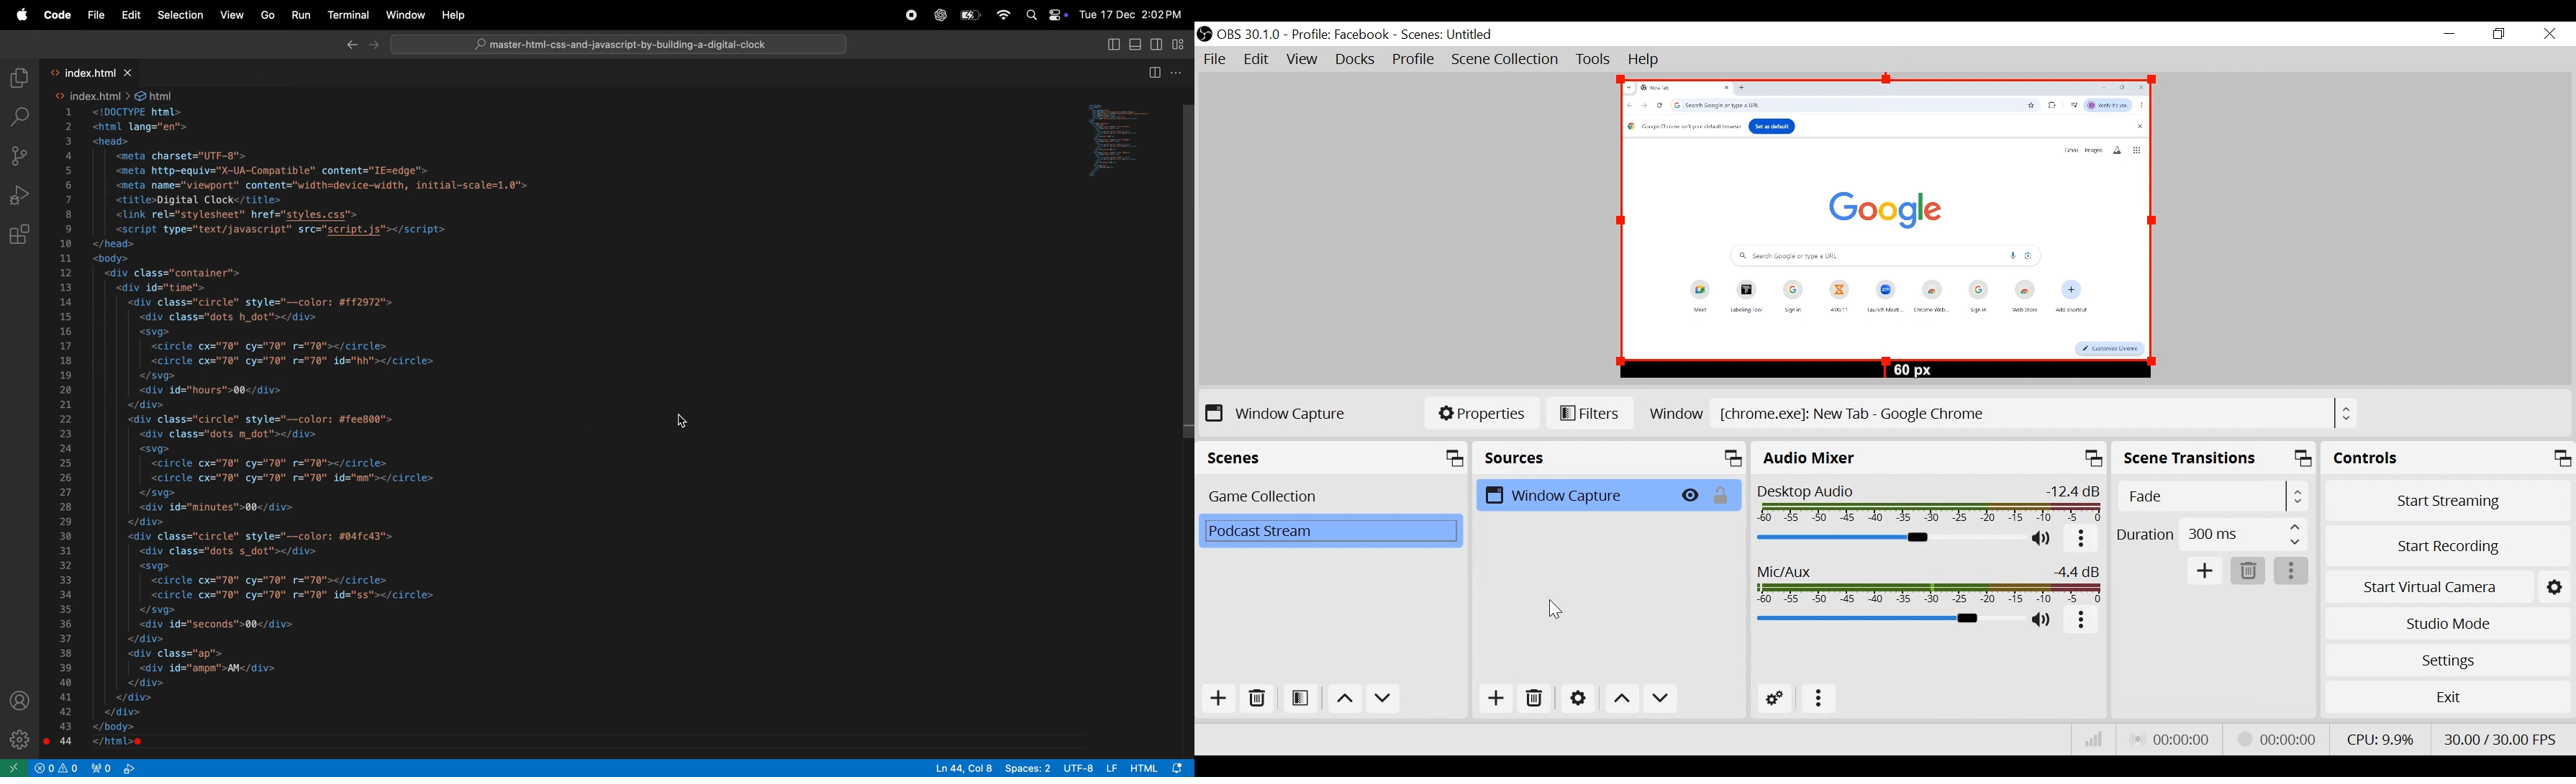 Image resolution: width=2576 pixels, height=784 pixels. I want to click on Start Virtual Camera, so click(2445, 586).